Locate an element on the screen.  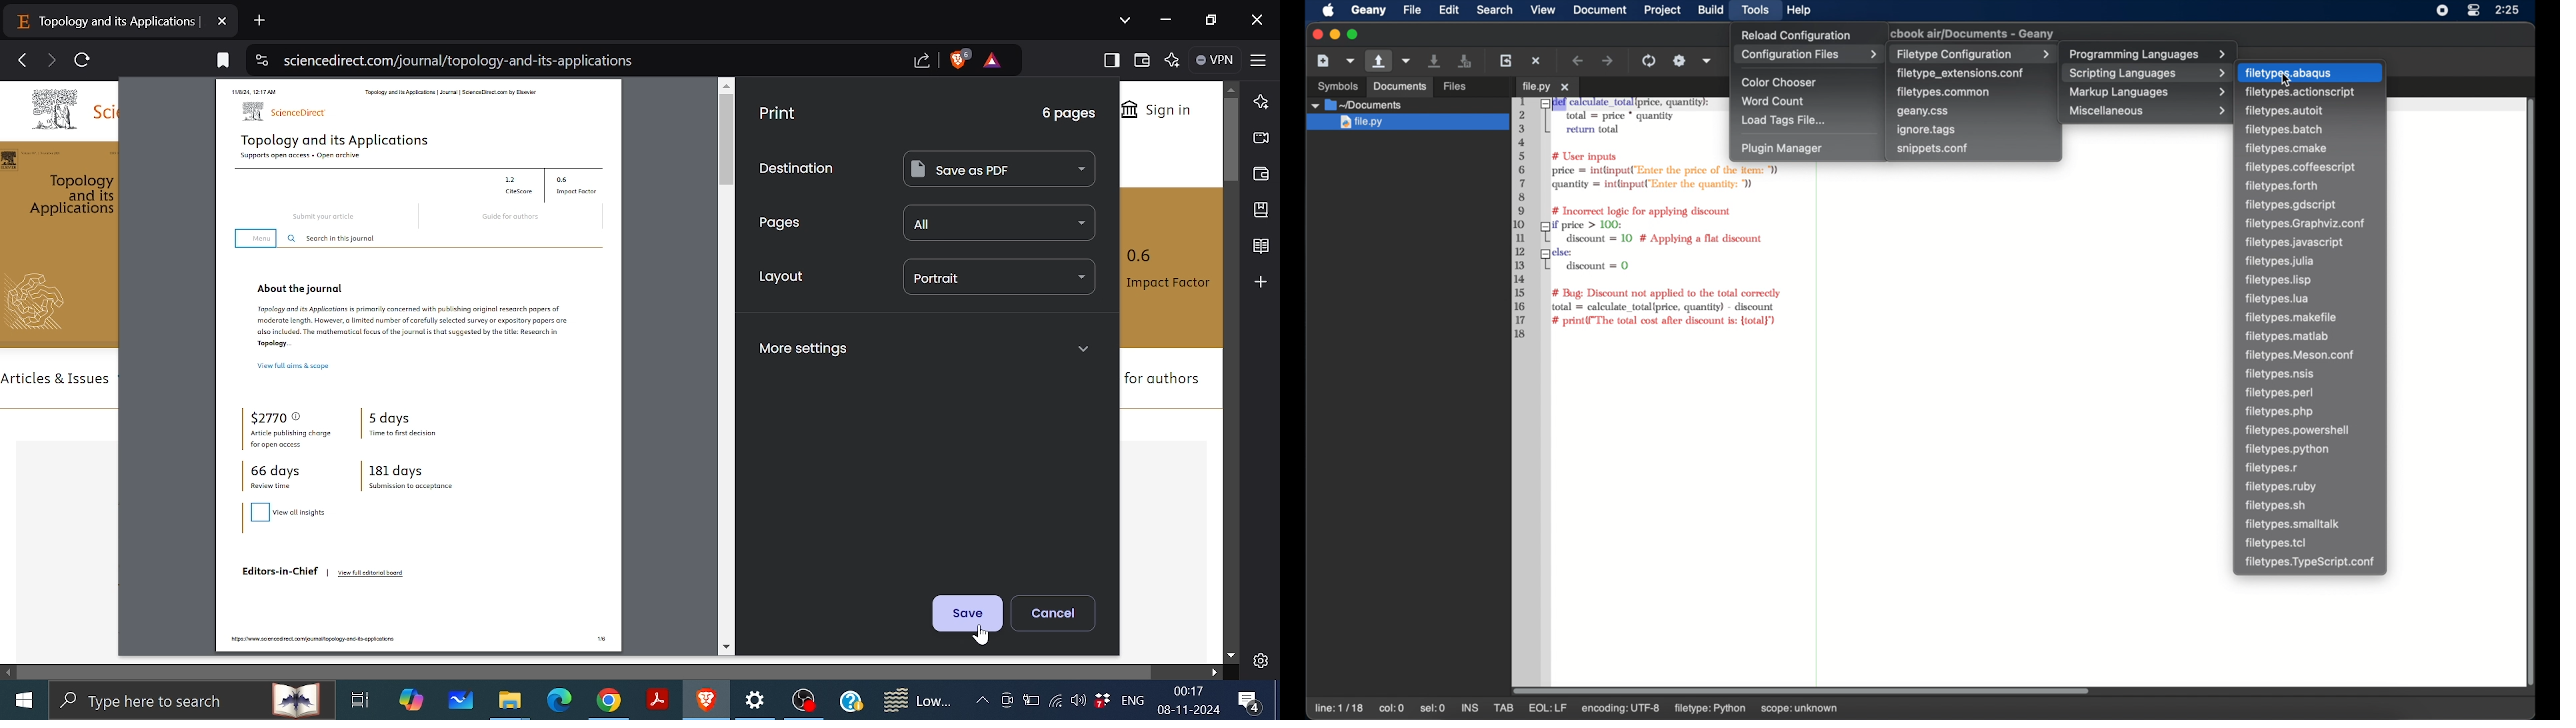
filetypes is located at coordinates (2273, 469).